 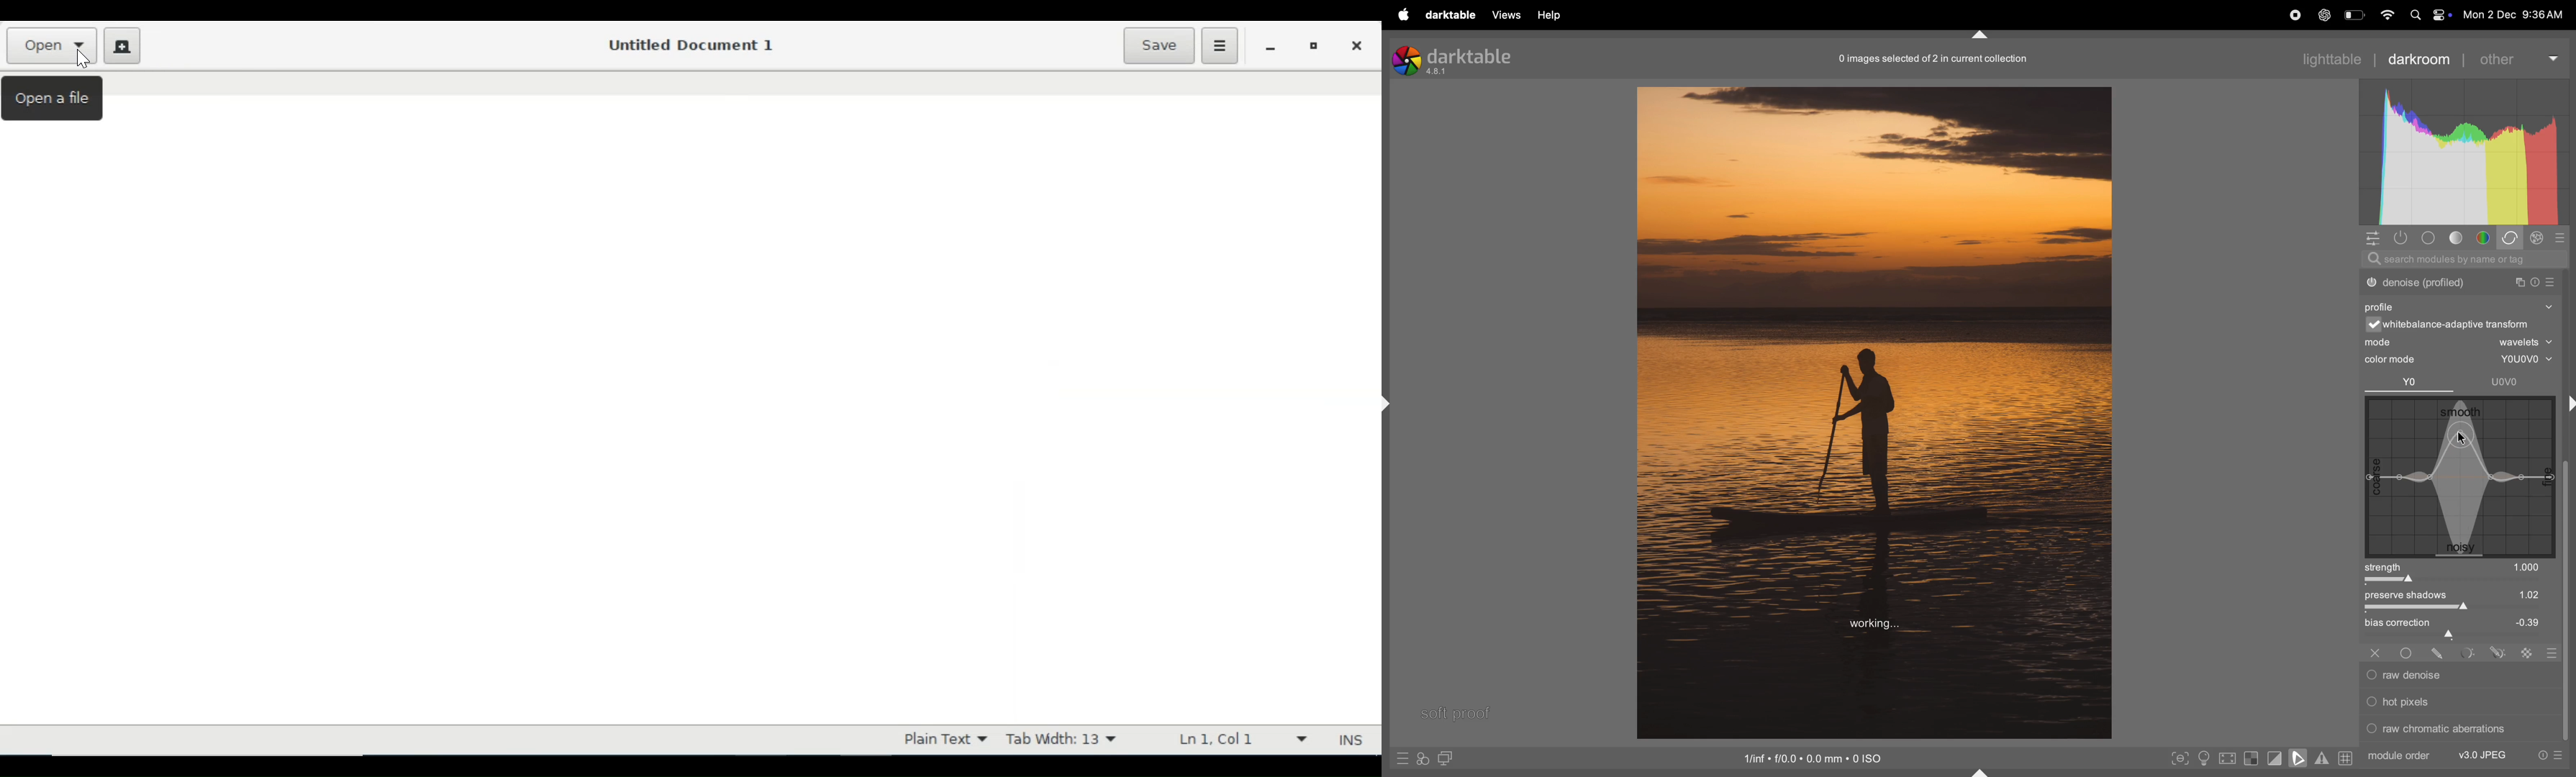 What do you see at coordinates (2457, 239) in the screenshot?
I see `tone` at bounding box center [2457, 239].